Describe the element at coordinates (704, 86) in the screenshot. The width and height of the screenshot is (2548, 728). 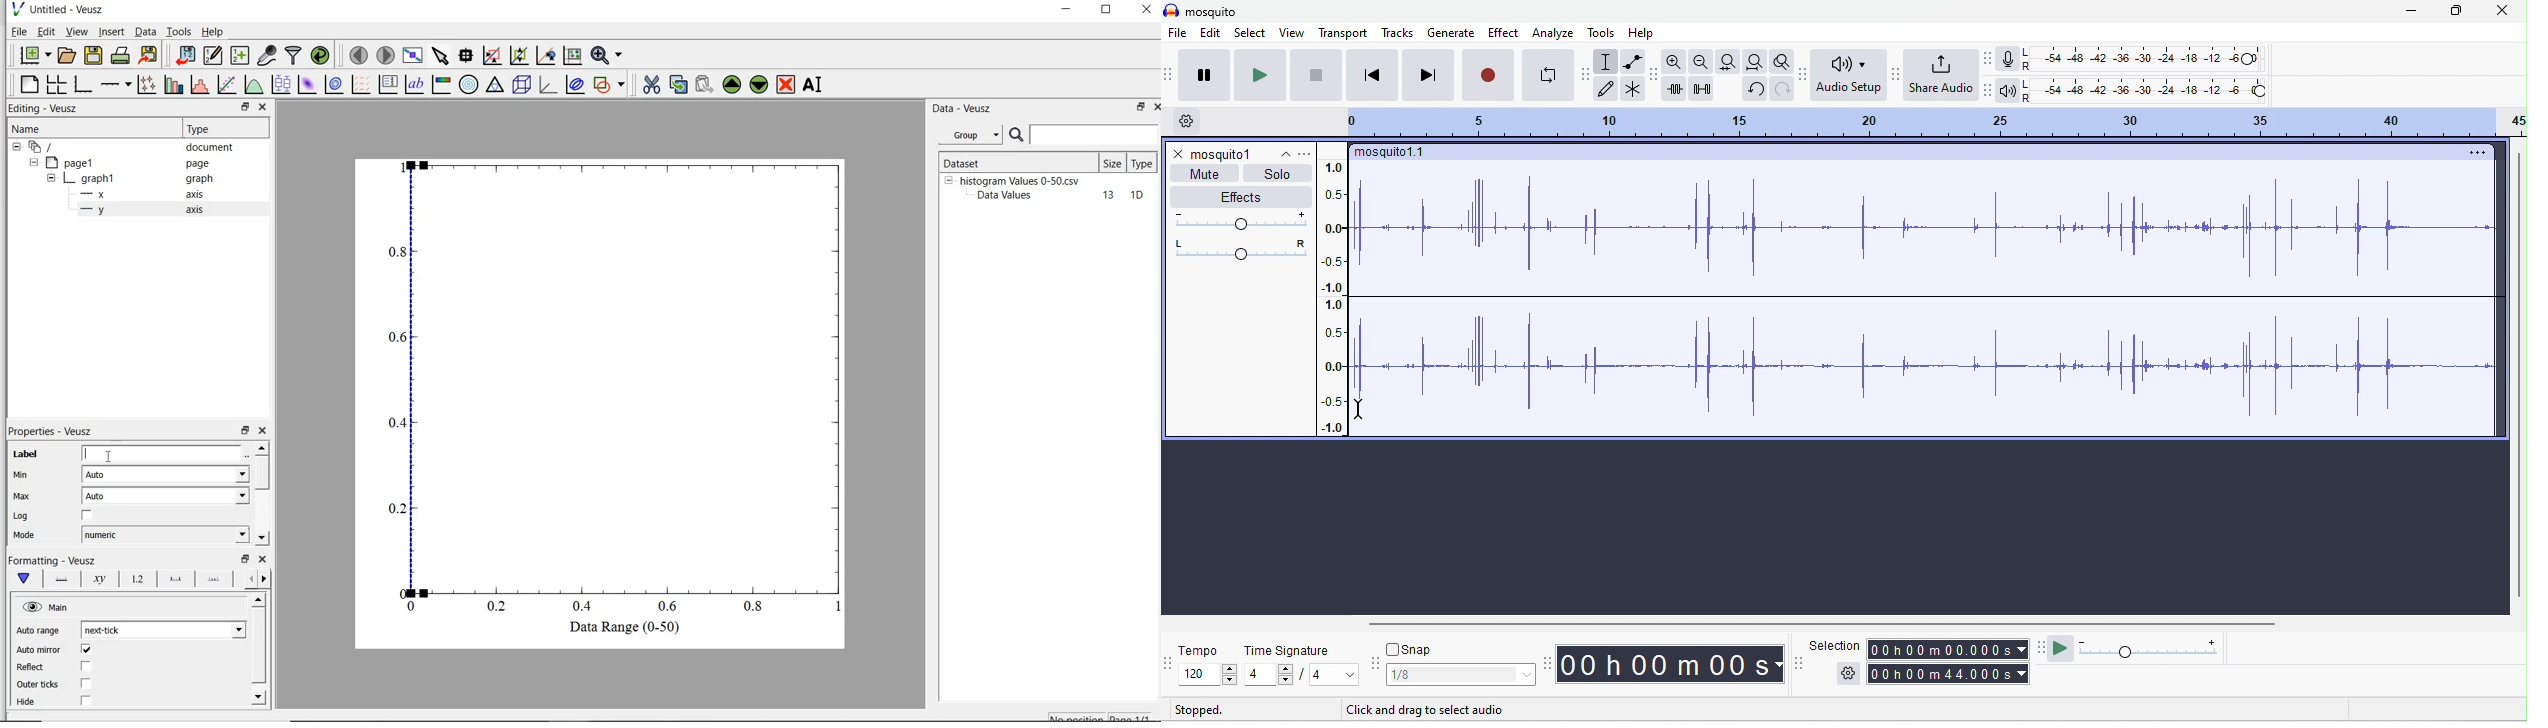
I see `paste the selected widget` at that location.